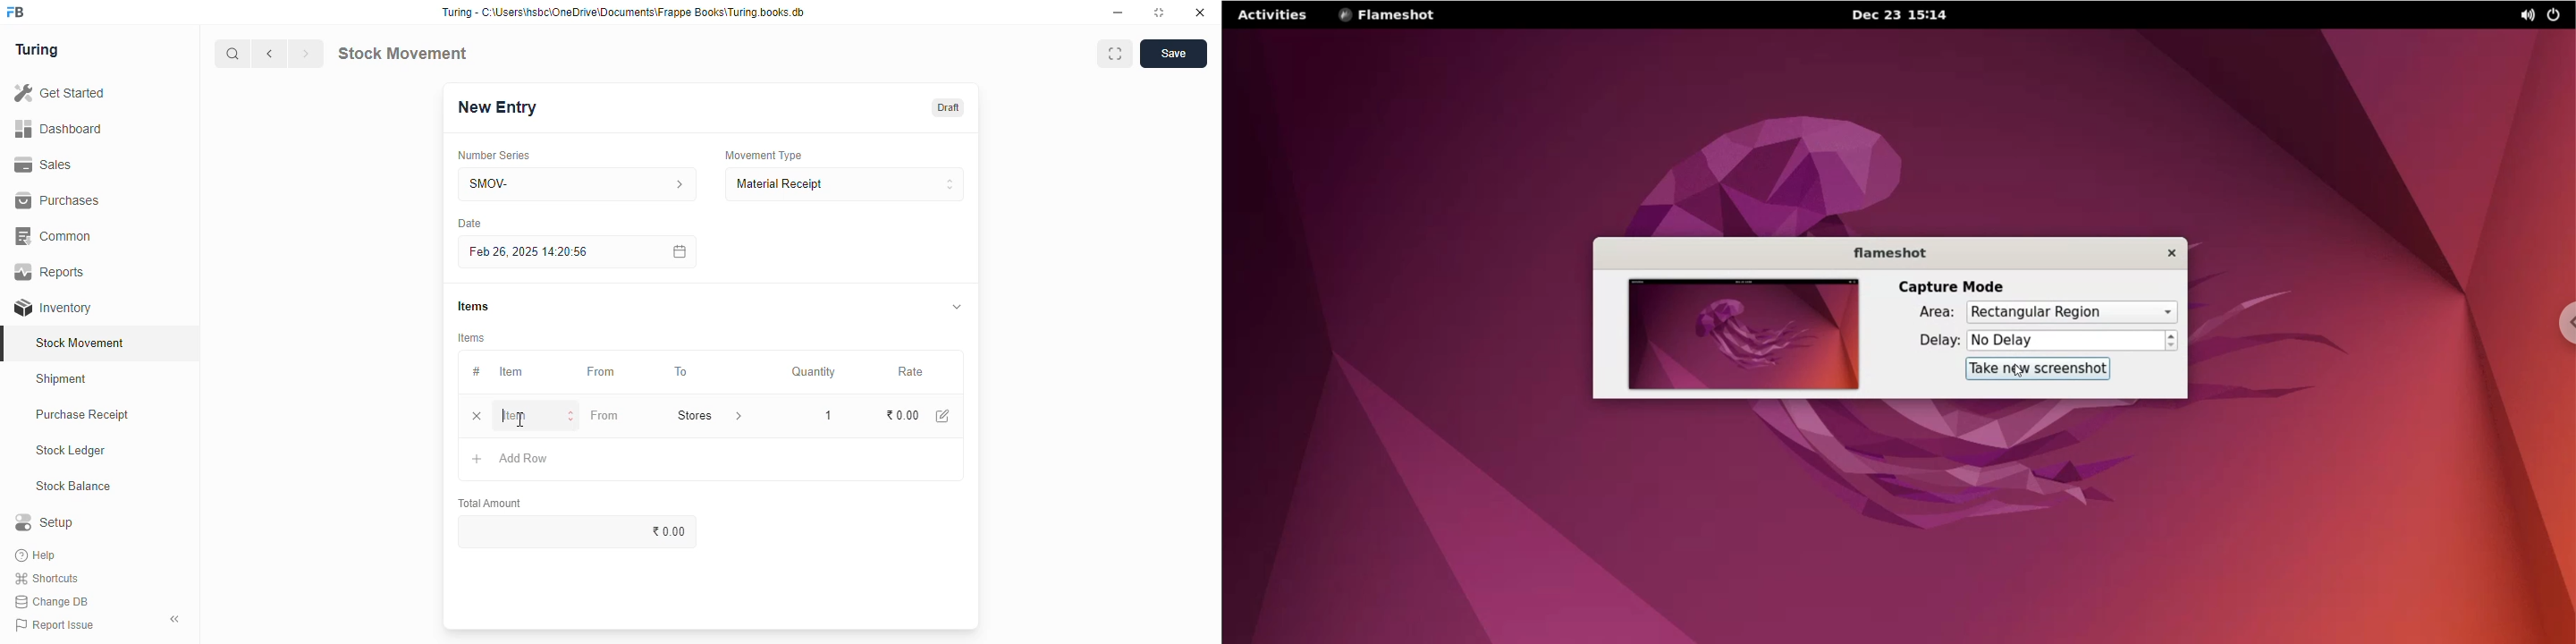  I want to click on Date, so click(469, 223).